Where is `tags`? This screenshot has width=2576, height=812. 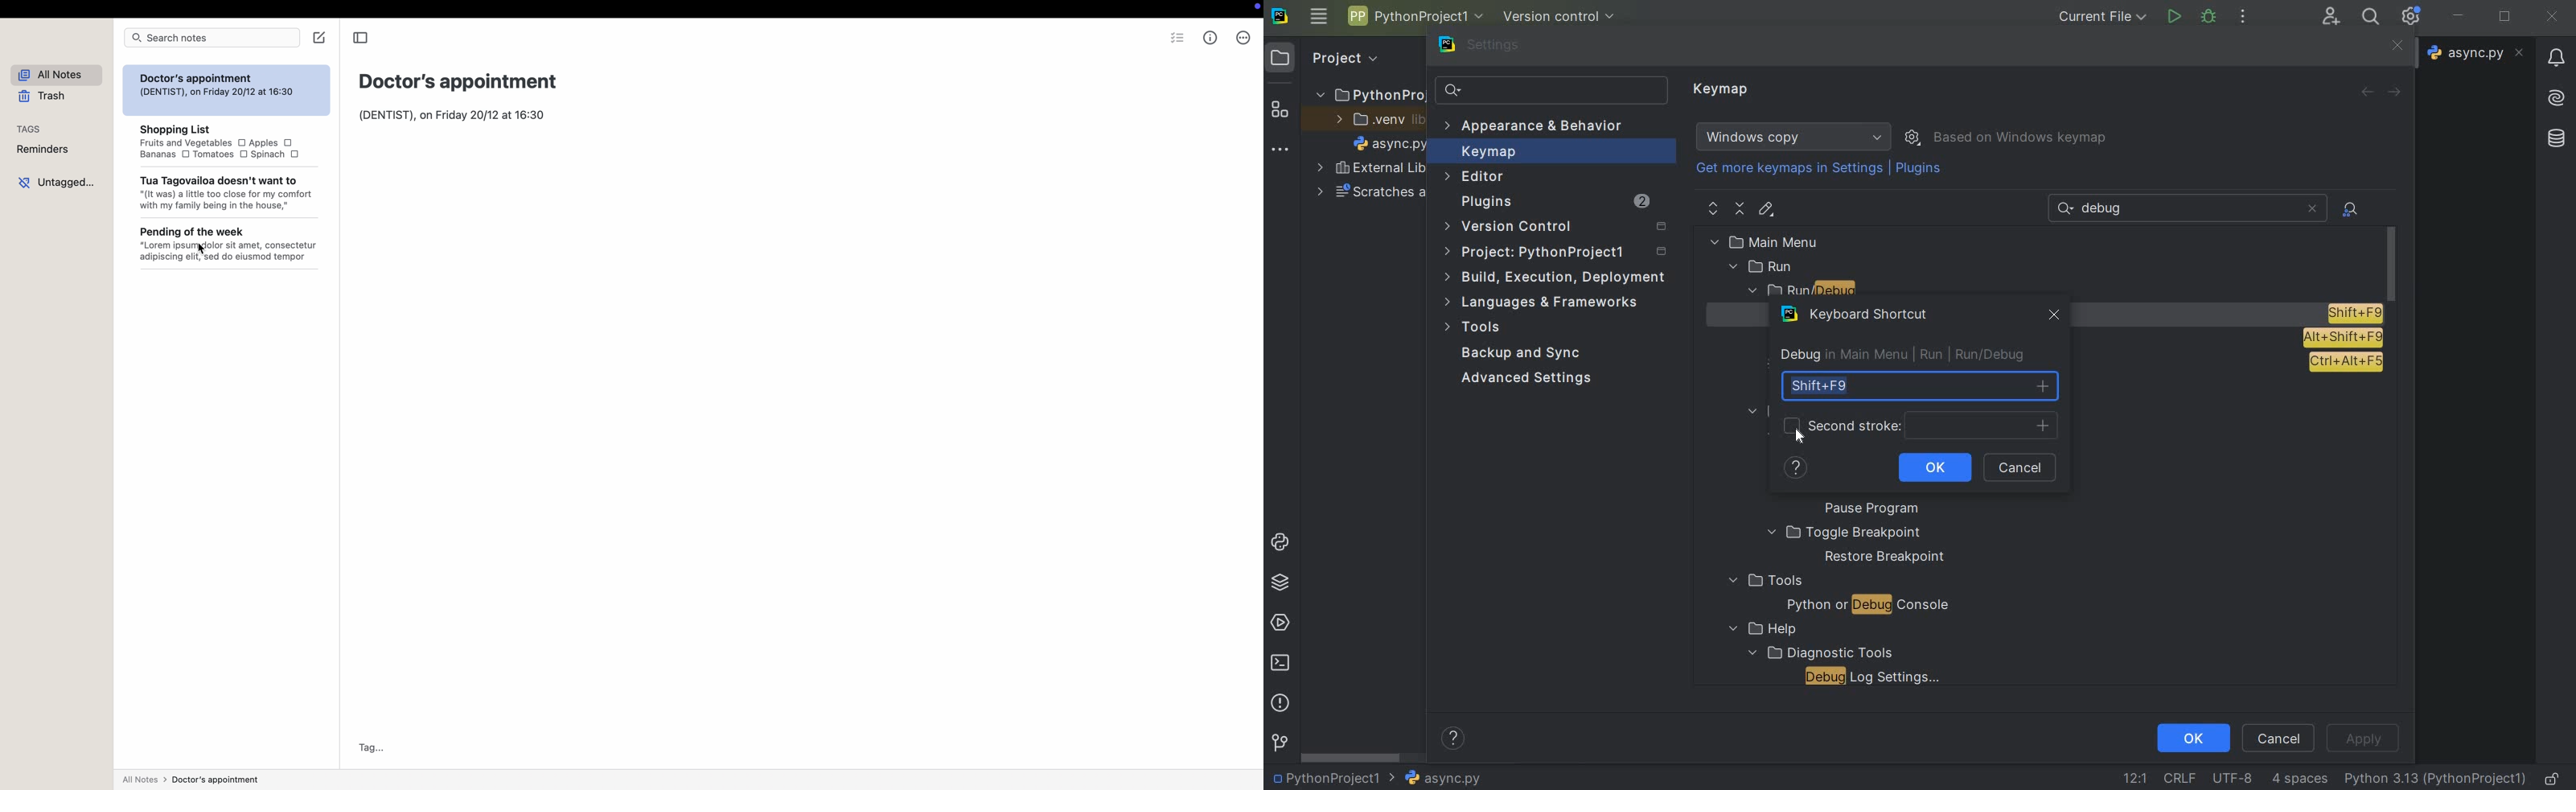
tags is located at coordinates (32, 129).